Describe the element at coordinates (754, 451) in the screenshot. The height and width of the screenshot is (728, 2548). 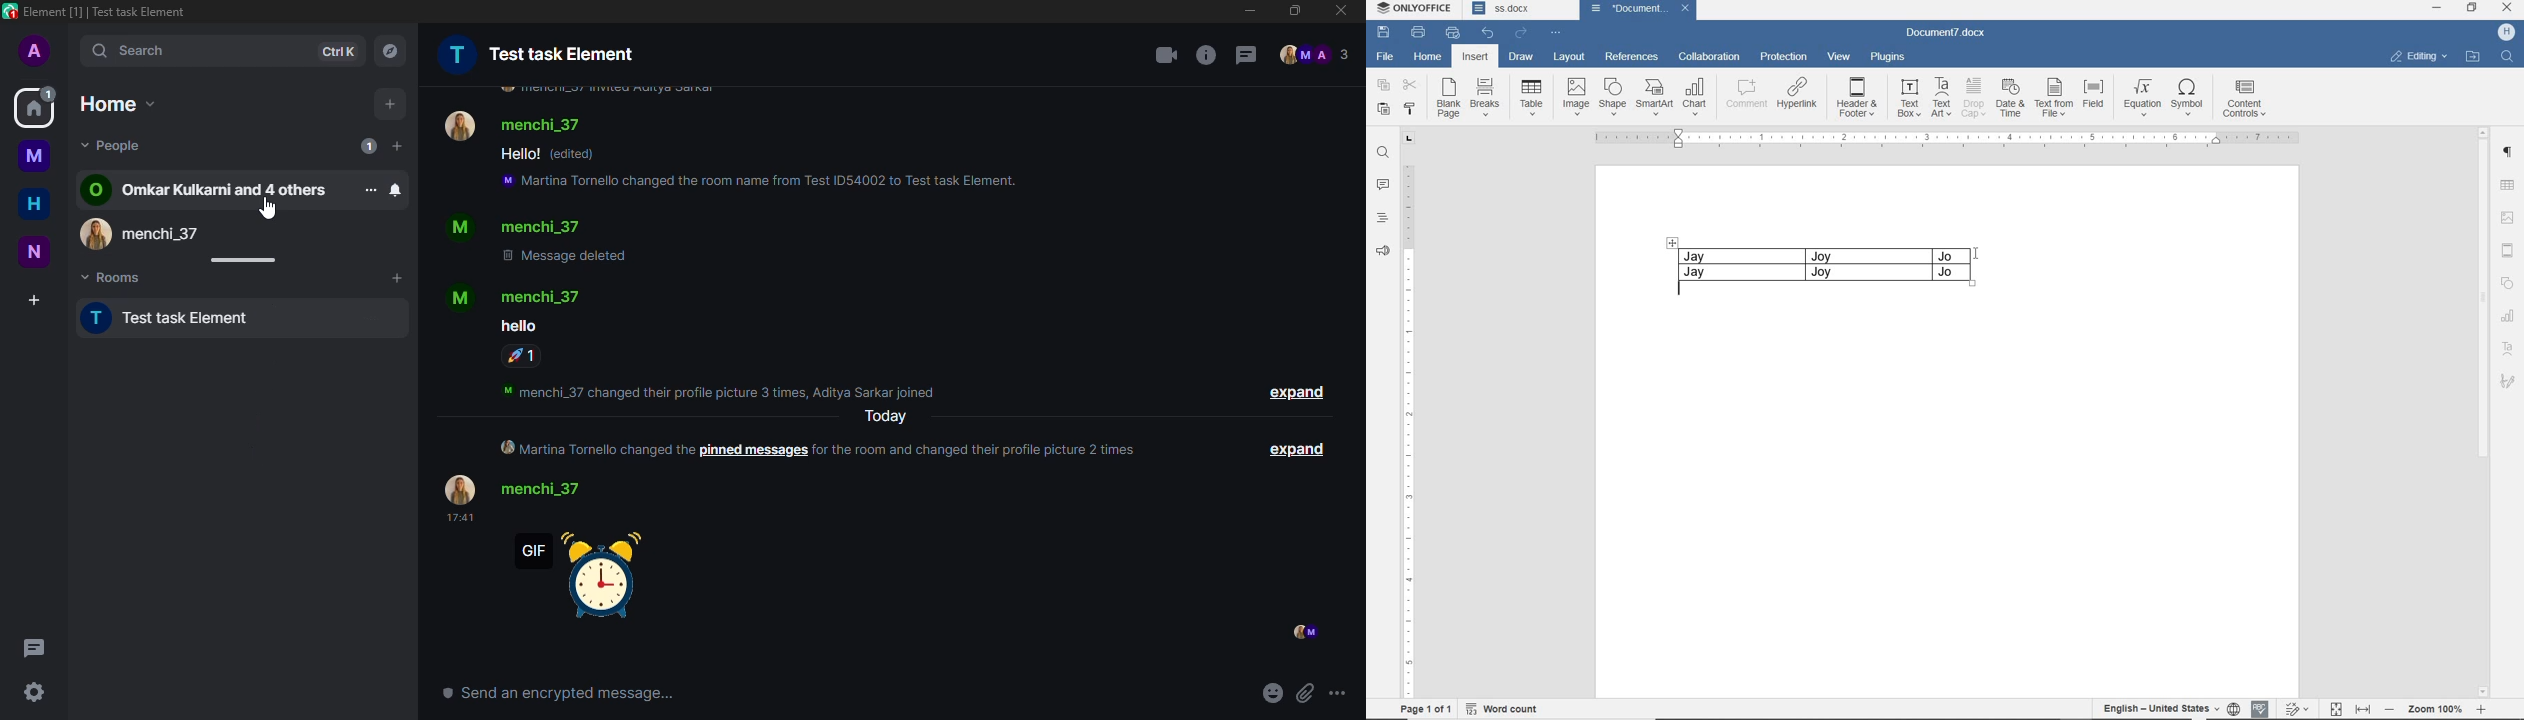
I see `pinned messages` at that location.